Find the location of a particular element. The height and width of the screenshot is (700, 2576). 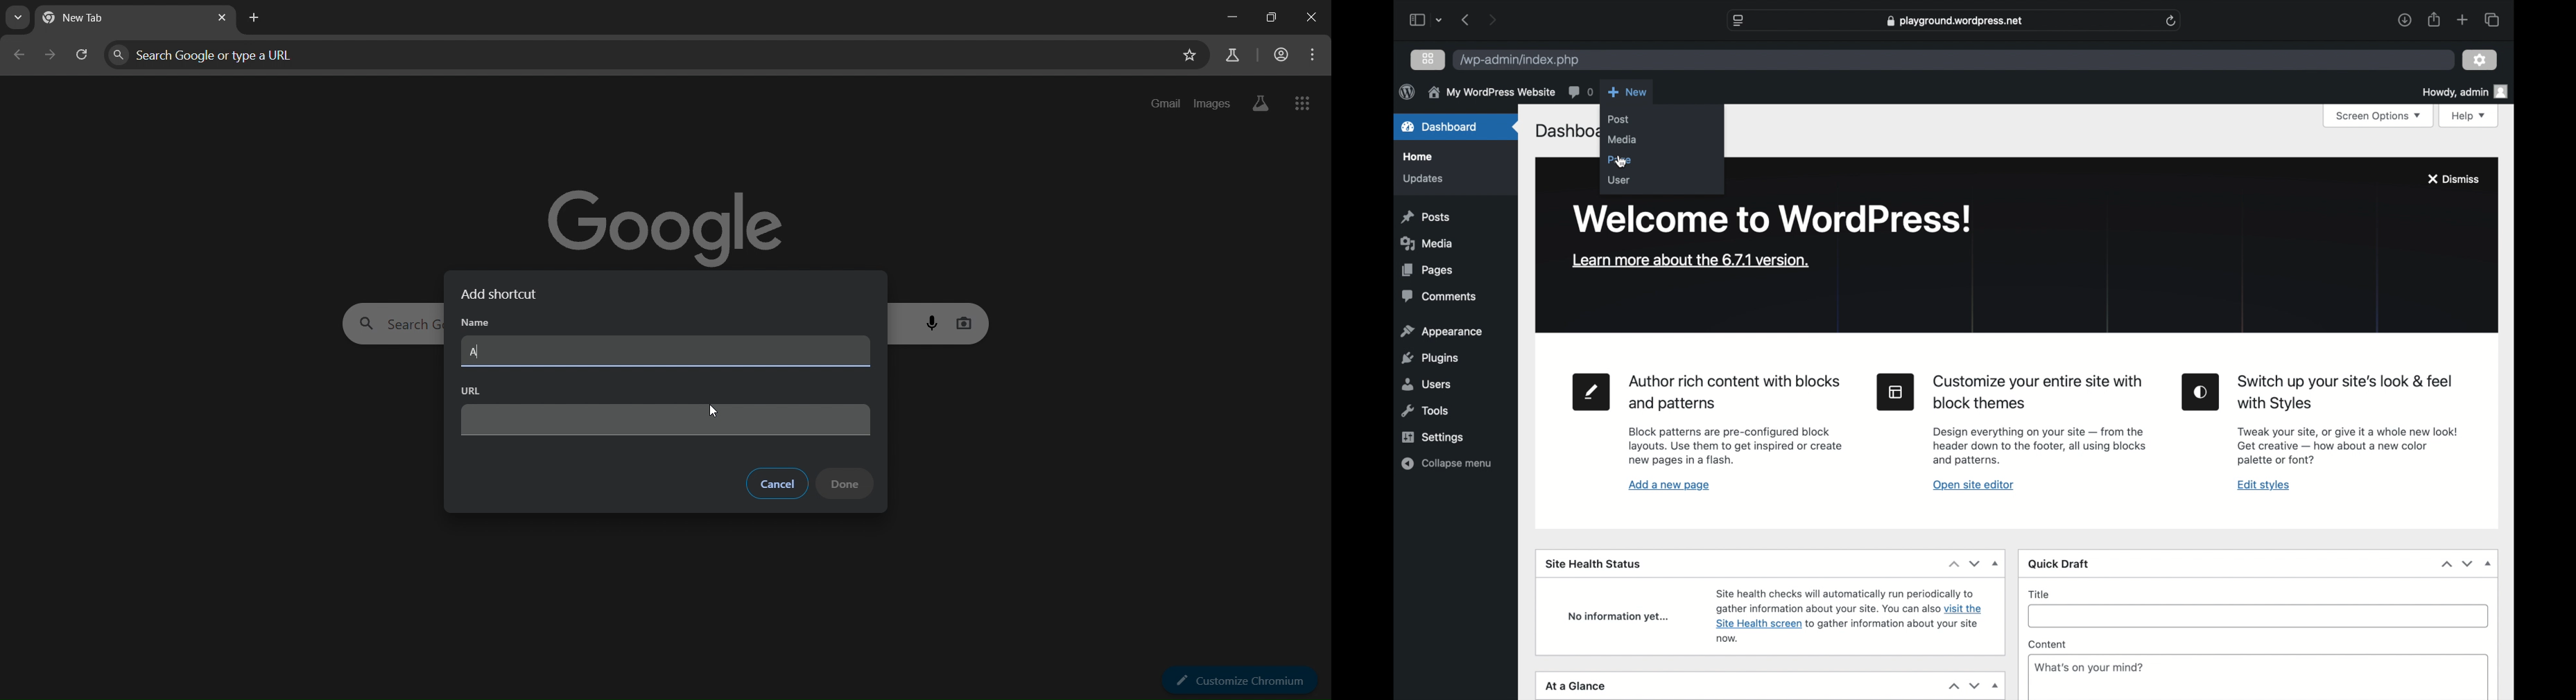

share is located at coordinates (2435, 20).